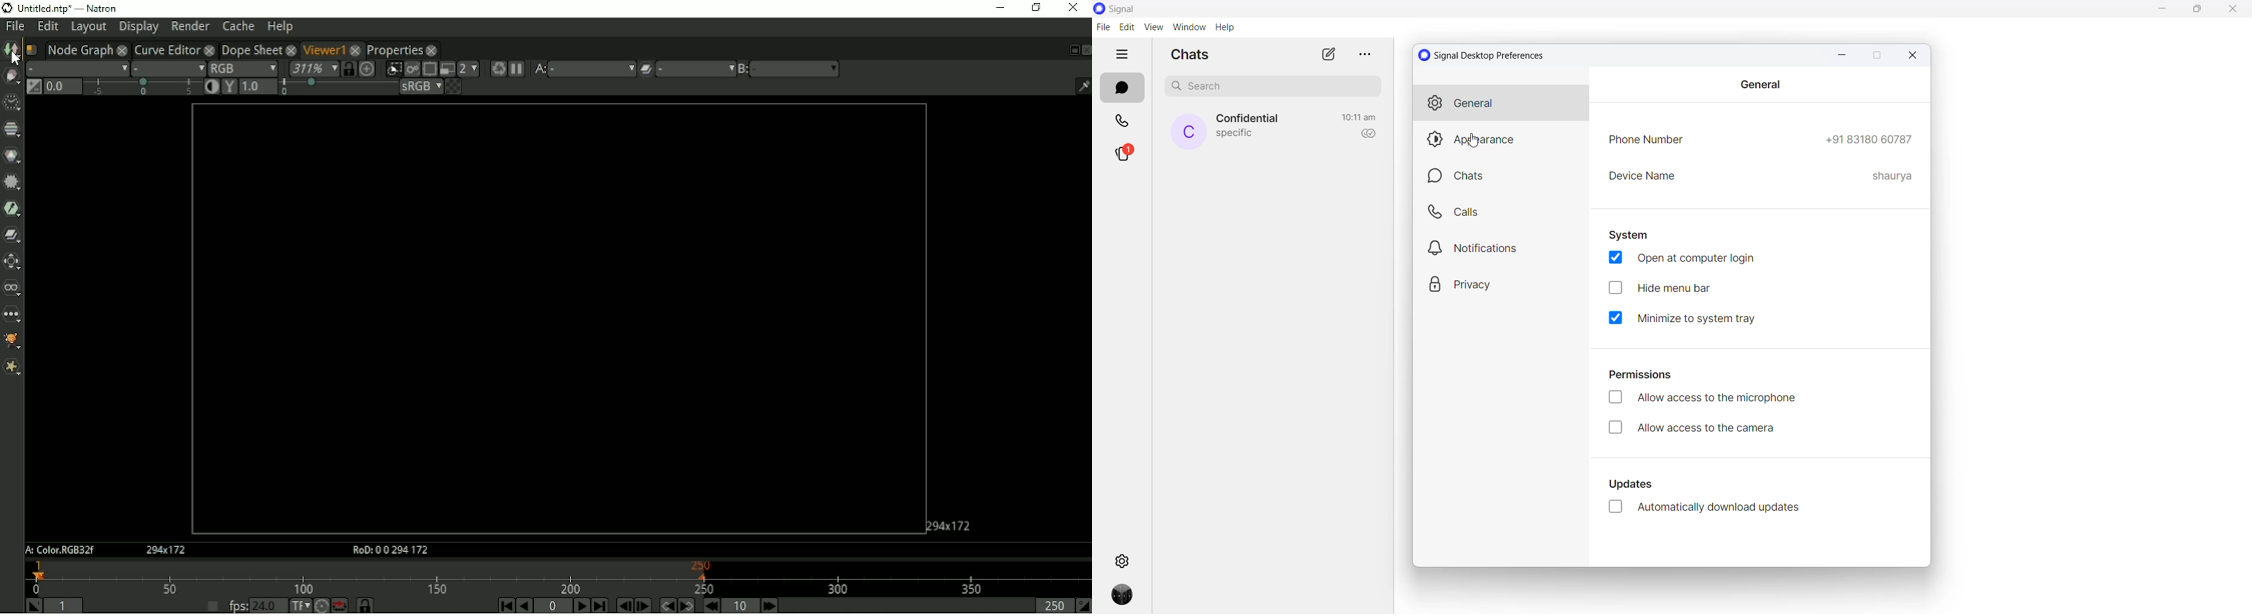 The image size is (2268, 616). I want to click on settings, so click(1124, 560).